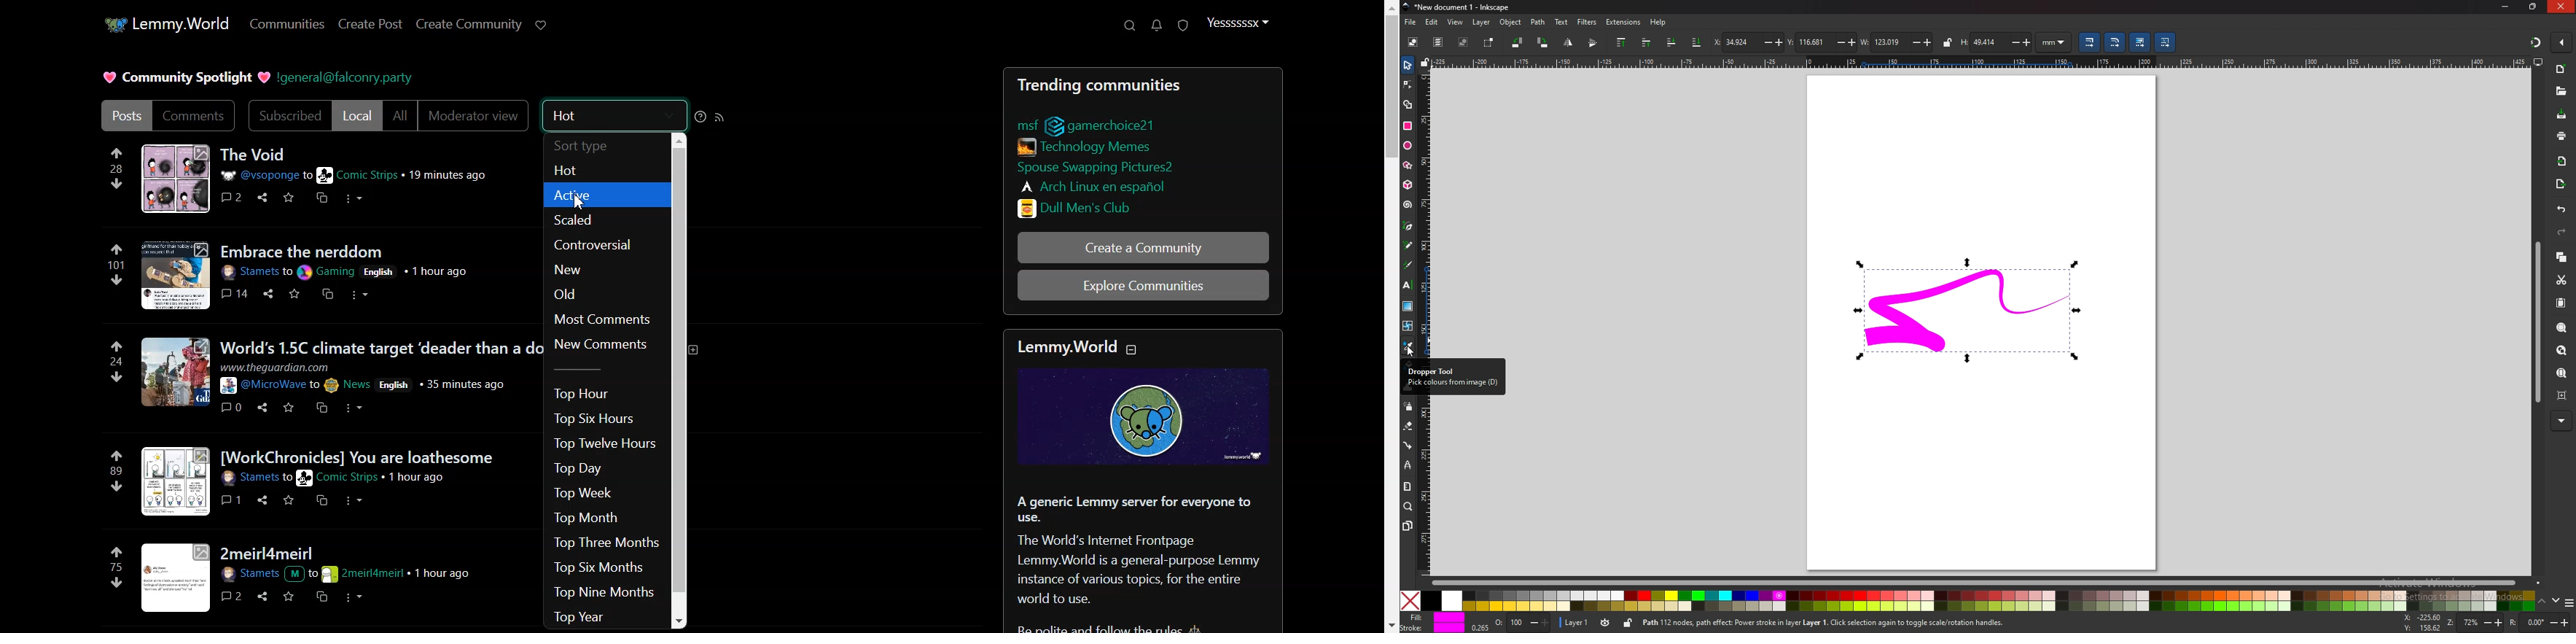  Describe the element at coordinates (2141, 42) in the screenshot. I see `move gradient` at that location.